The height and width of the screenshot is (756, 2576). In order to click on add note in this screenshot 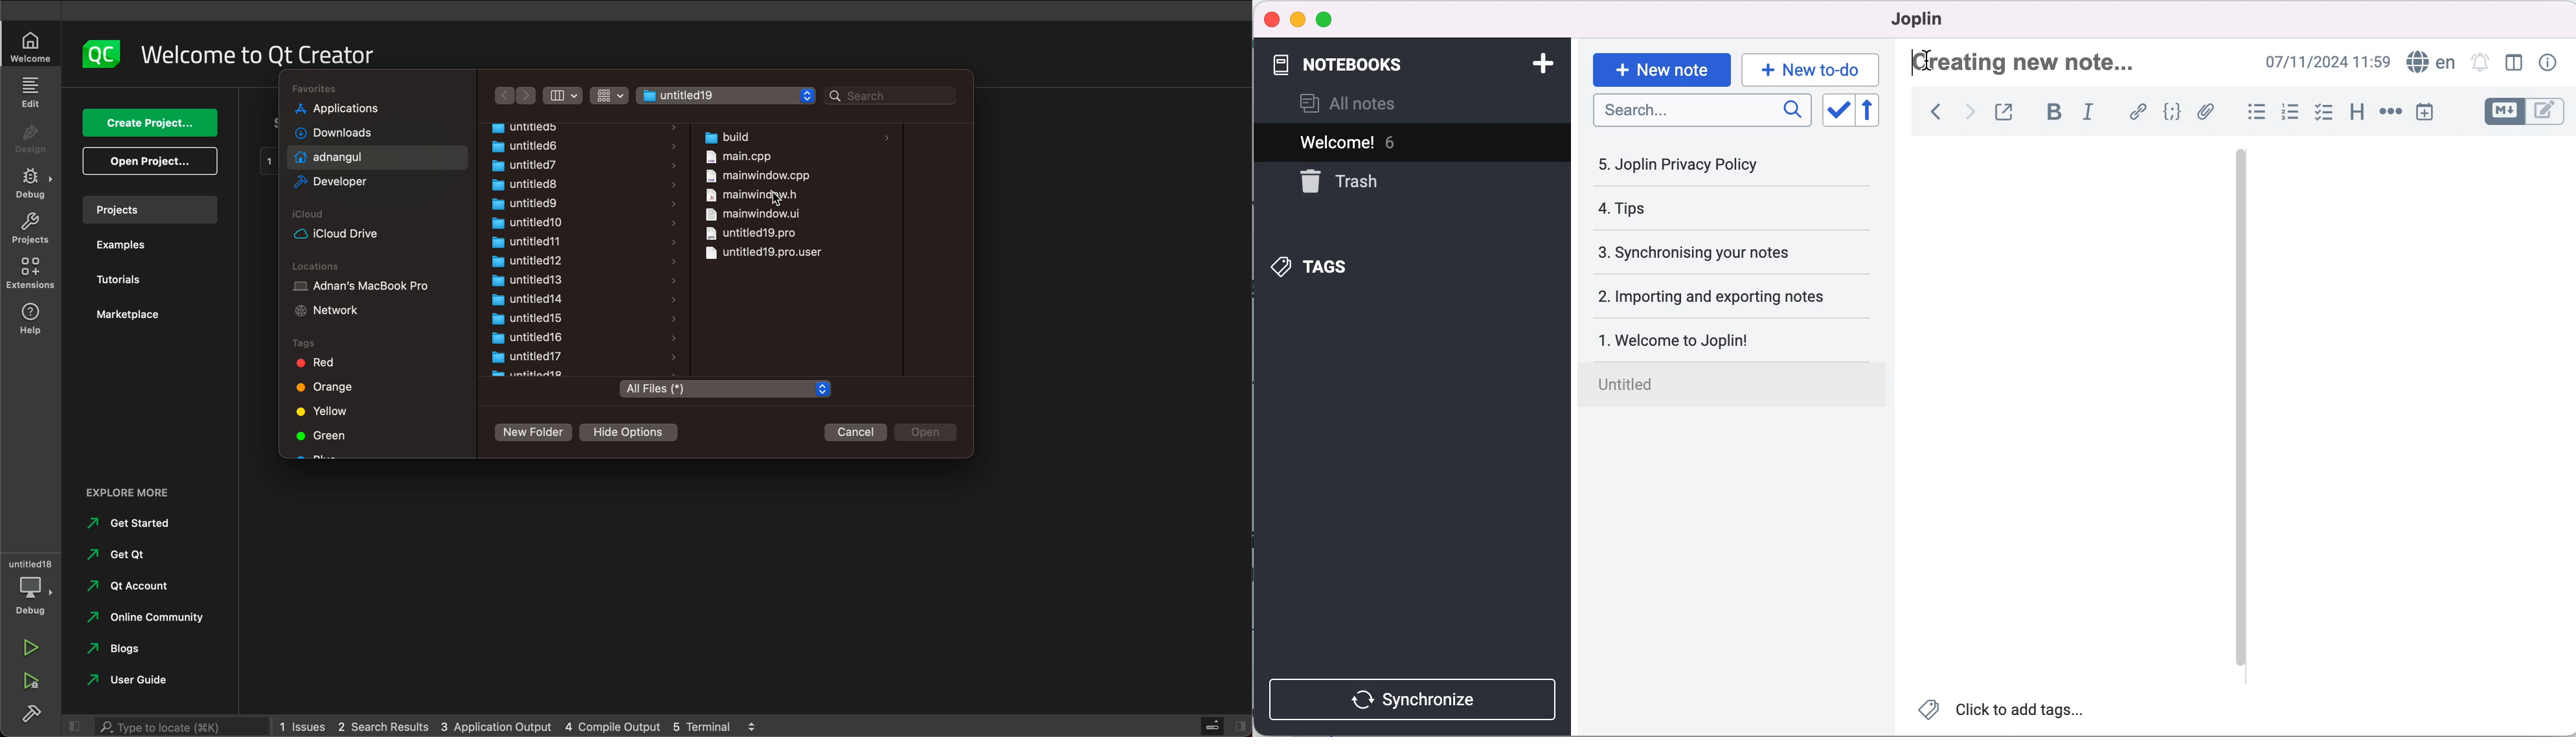, I will do `click(1536, 63)`.